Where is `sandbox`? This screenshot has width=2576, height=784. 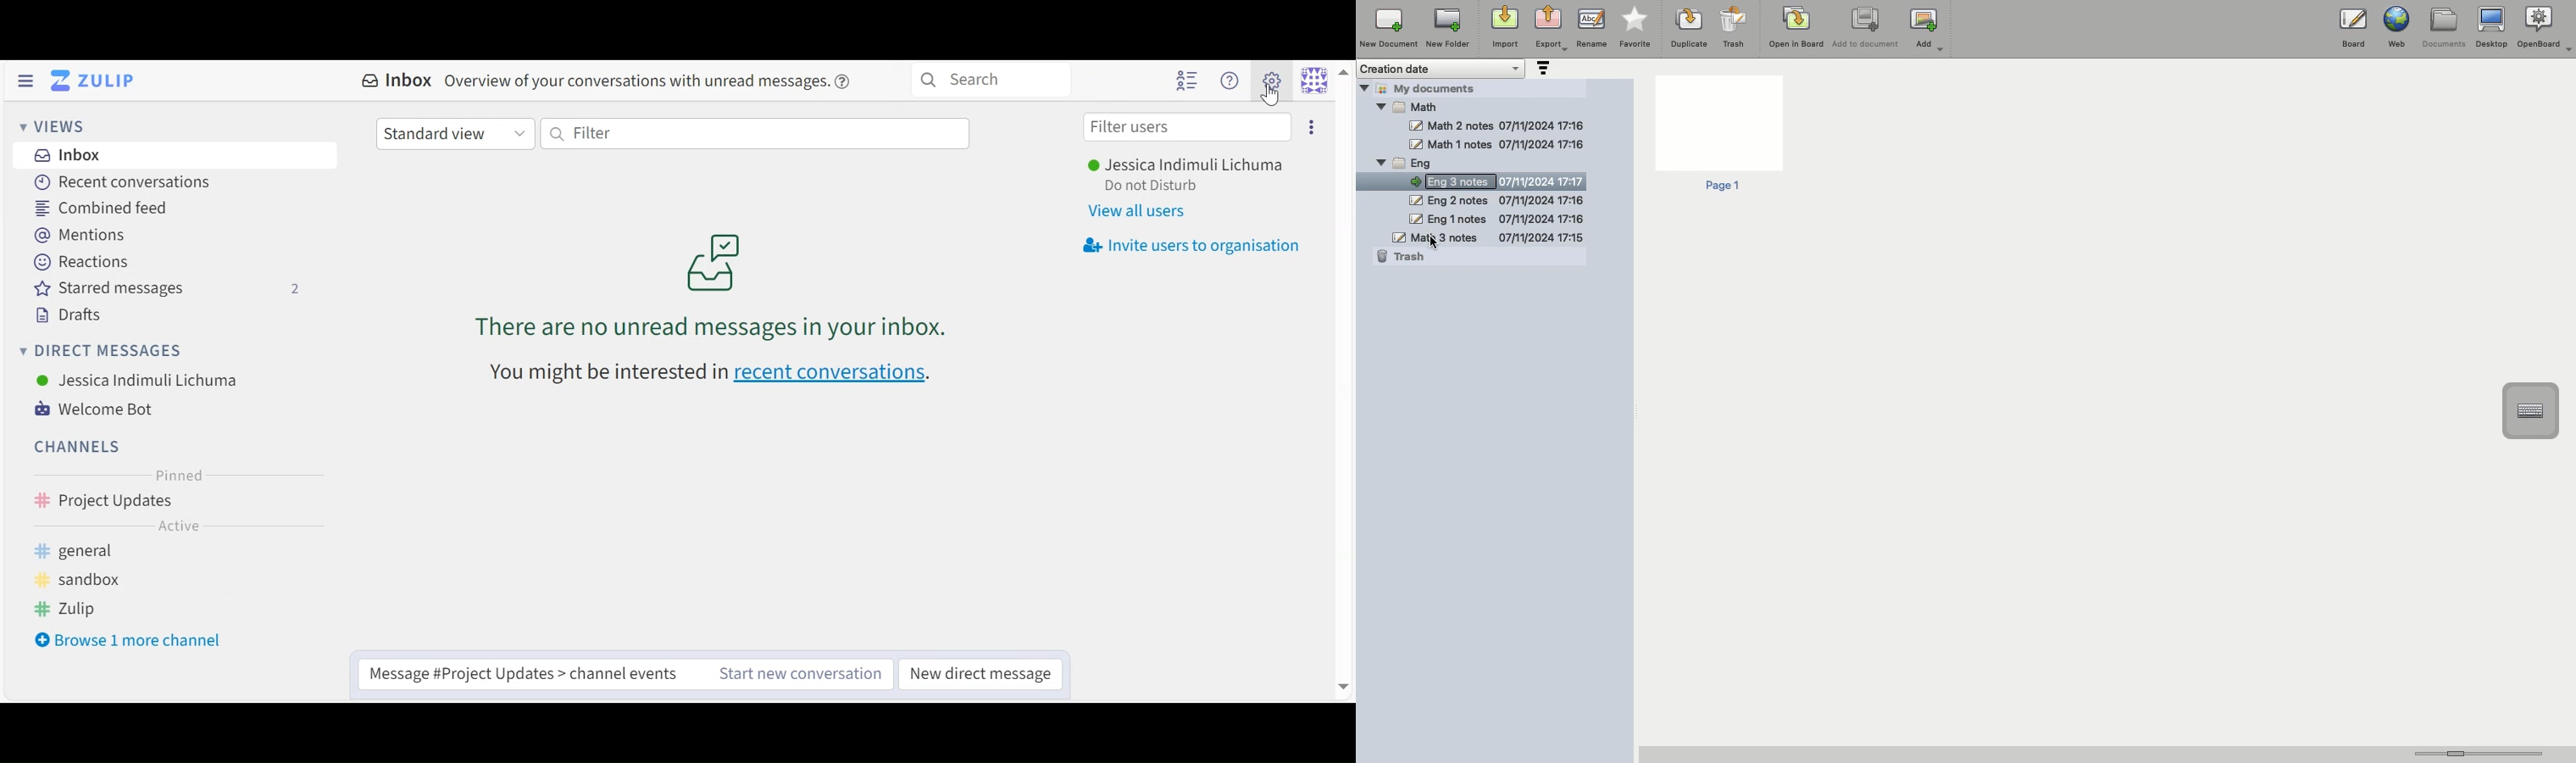 sandbox is located at coordinates (88, 581).